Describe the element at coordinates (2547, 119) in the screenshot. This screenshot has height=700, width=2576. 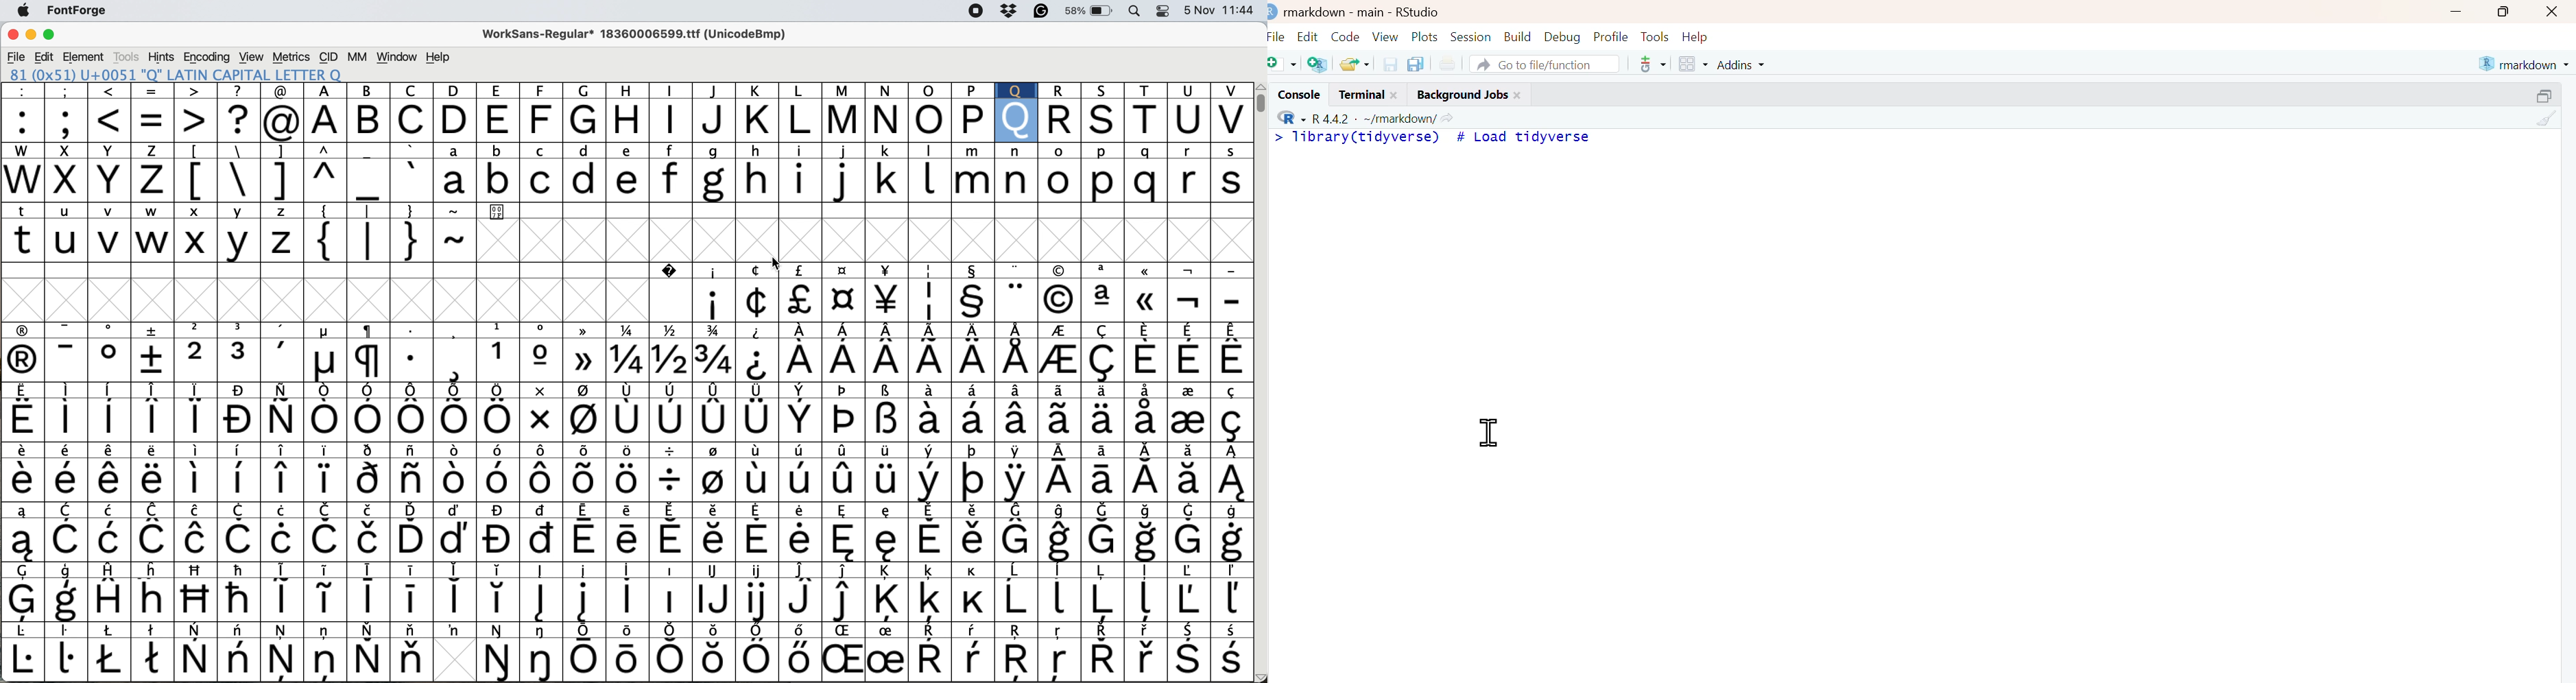
I see `clear console` at that location.